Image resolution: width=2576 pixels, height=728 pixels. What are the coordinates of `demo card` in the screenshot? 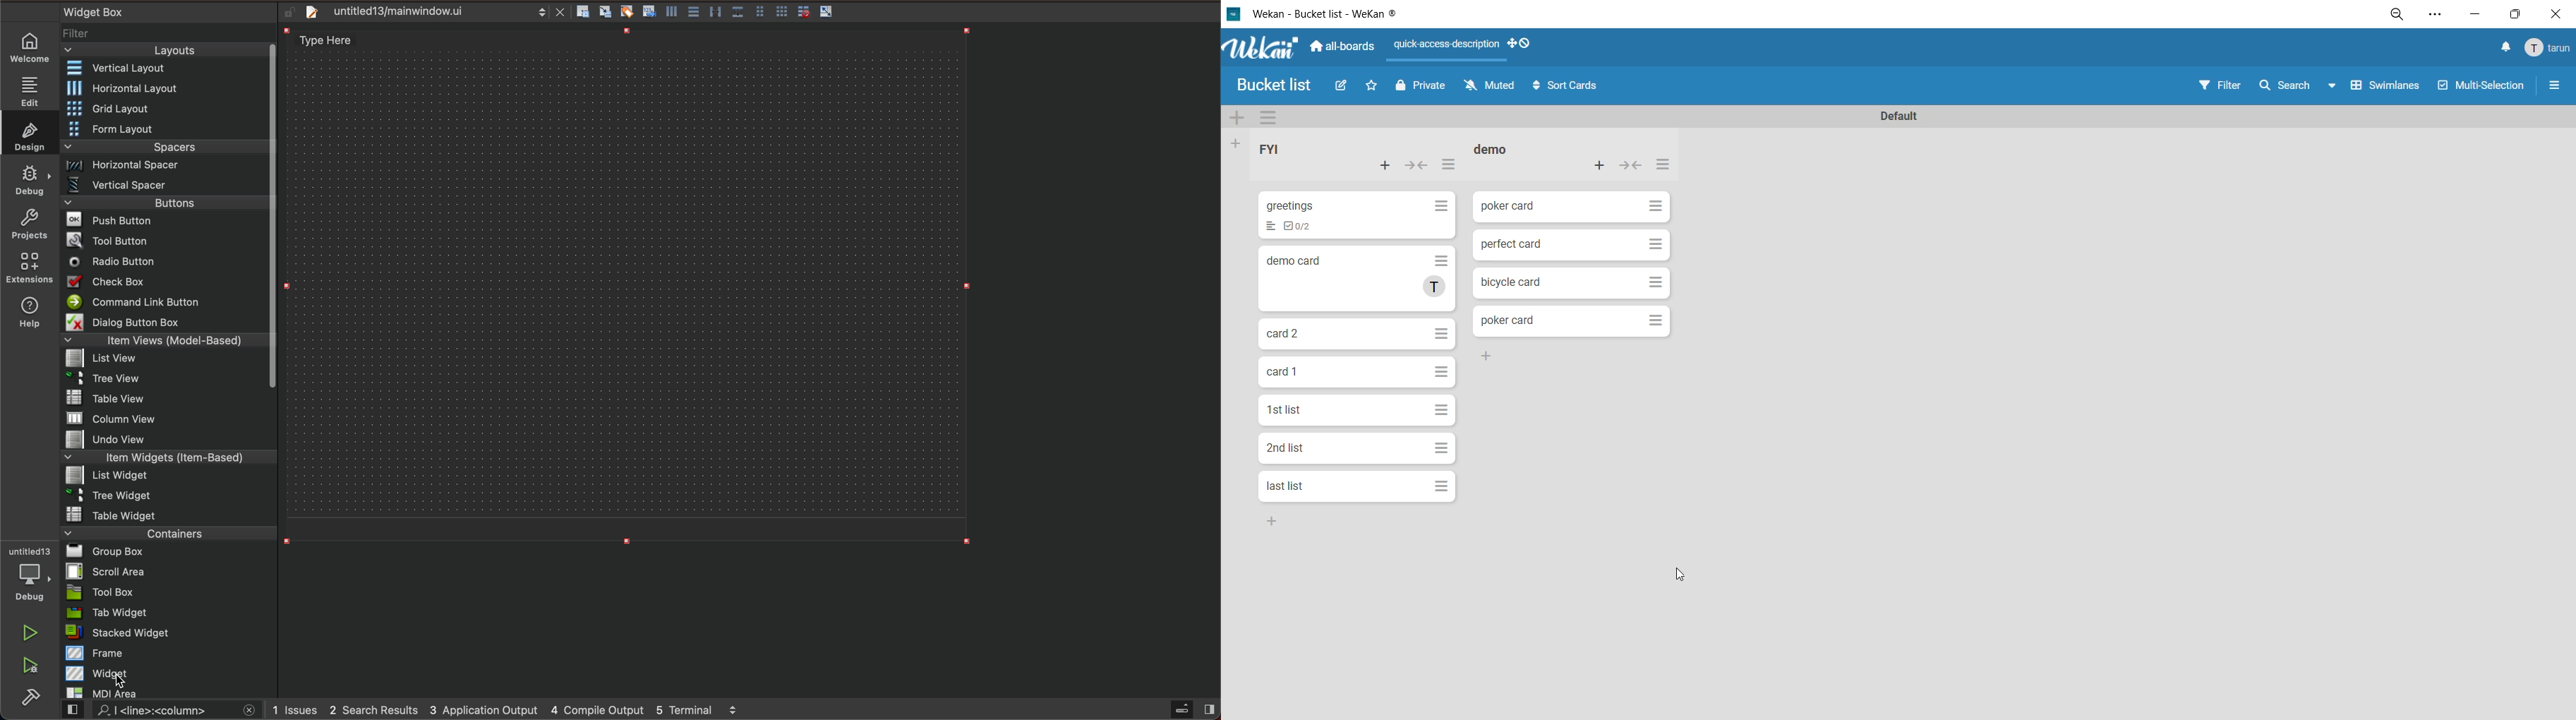 It's located at (1292, 260).